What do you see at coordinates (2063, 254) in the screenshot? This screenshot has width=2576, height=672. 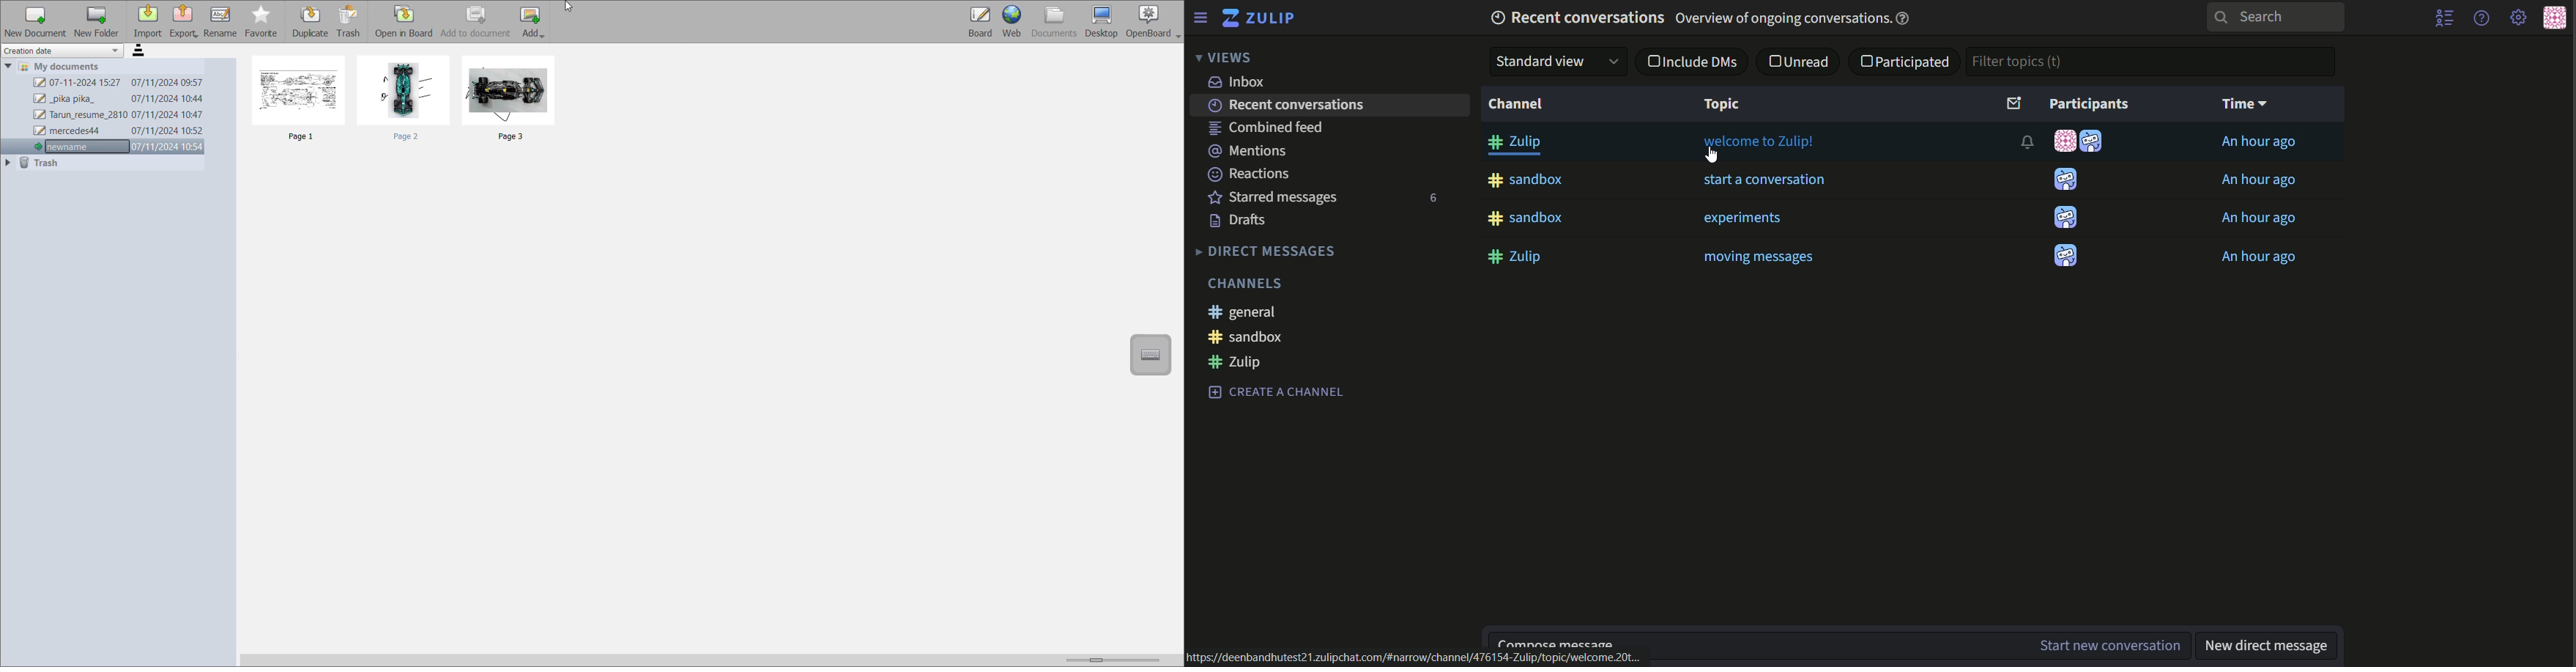 I see `icon` at bounding box center [2063, 254].